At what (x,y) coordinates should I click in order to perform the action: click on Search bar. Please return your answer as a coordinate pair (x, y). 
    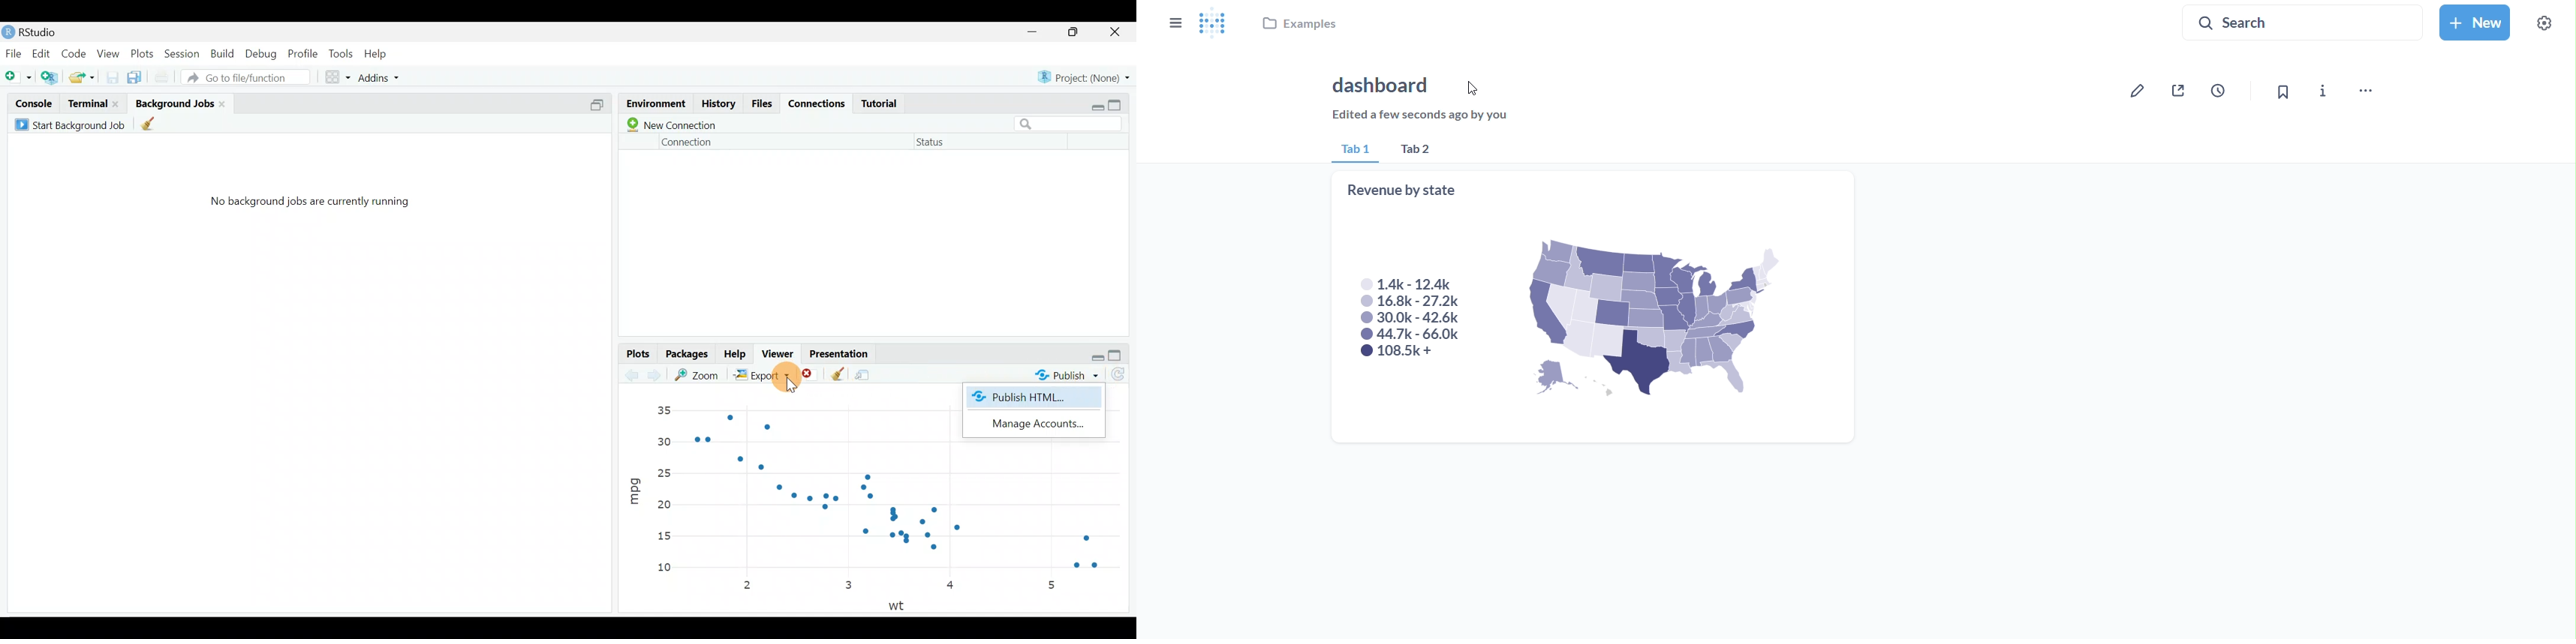
    Looking at the image, I should click on (1073, 122).